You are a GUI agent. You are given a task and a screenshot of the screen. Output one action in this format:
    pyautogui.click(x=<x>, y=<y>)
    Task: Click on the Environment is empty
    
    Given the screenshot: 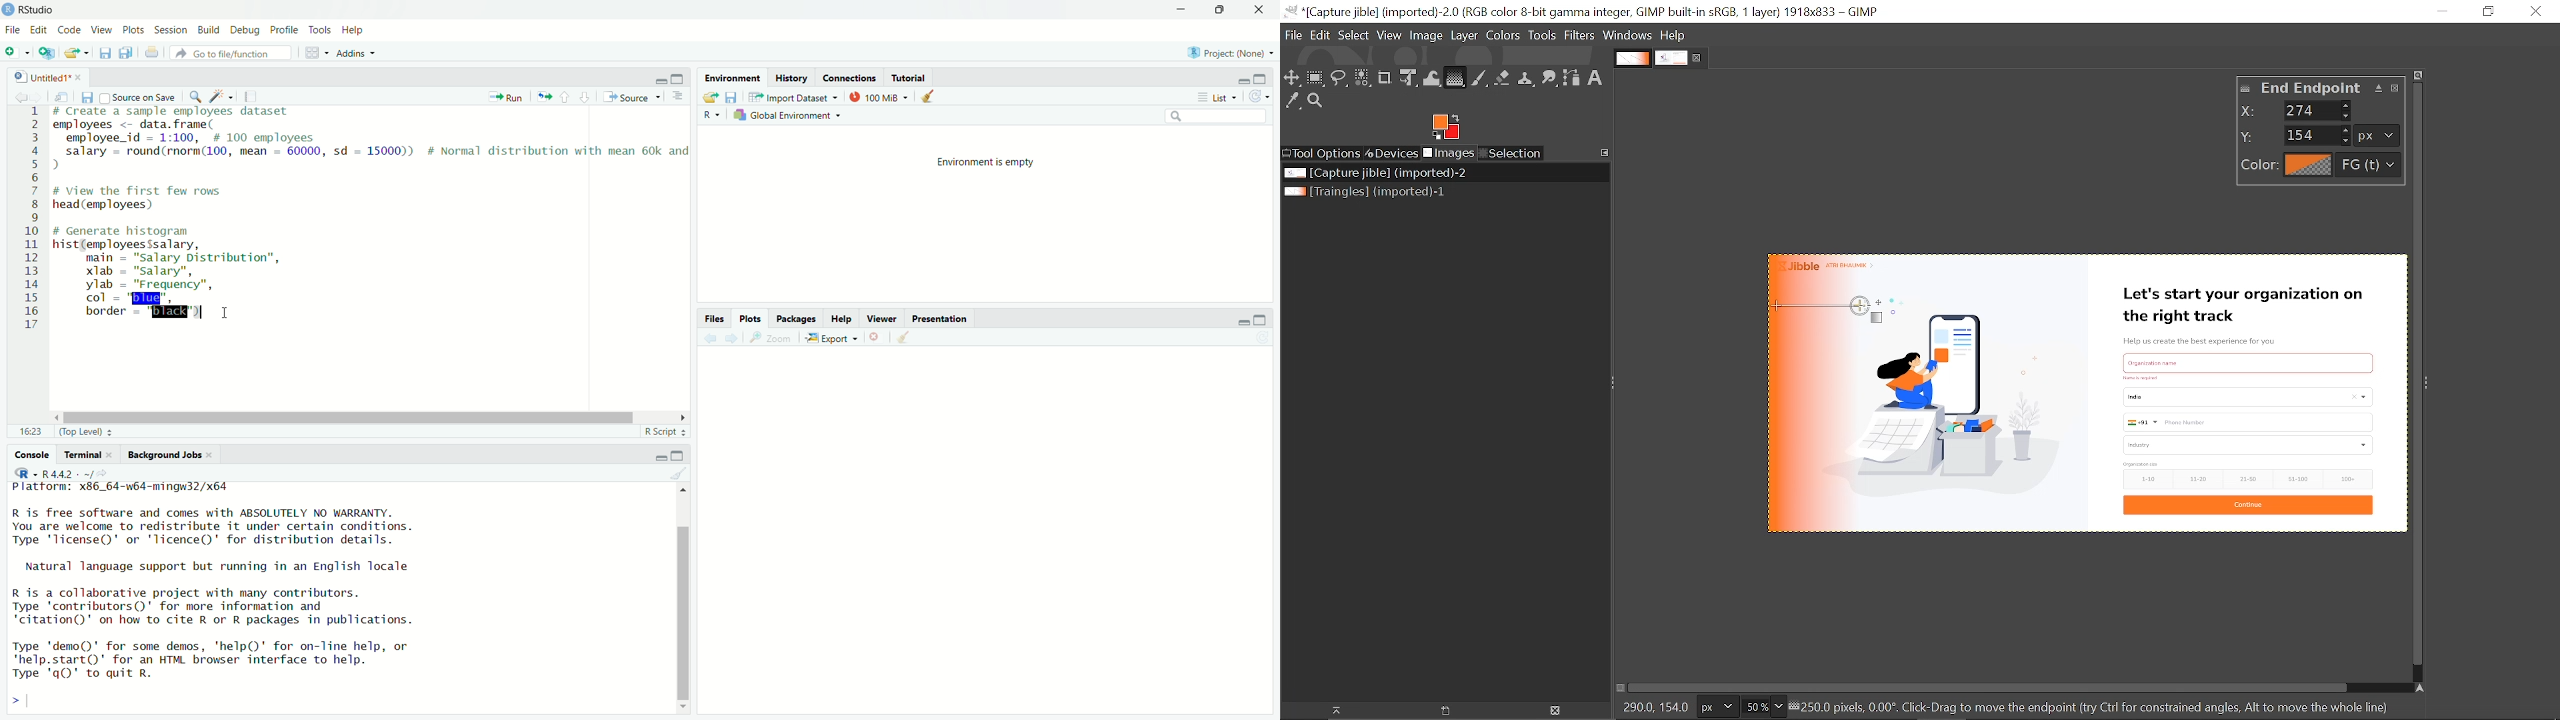 What is the action you would take?
    pyautogui.click(x=984, y=163)
    